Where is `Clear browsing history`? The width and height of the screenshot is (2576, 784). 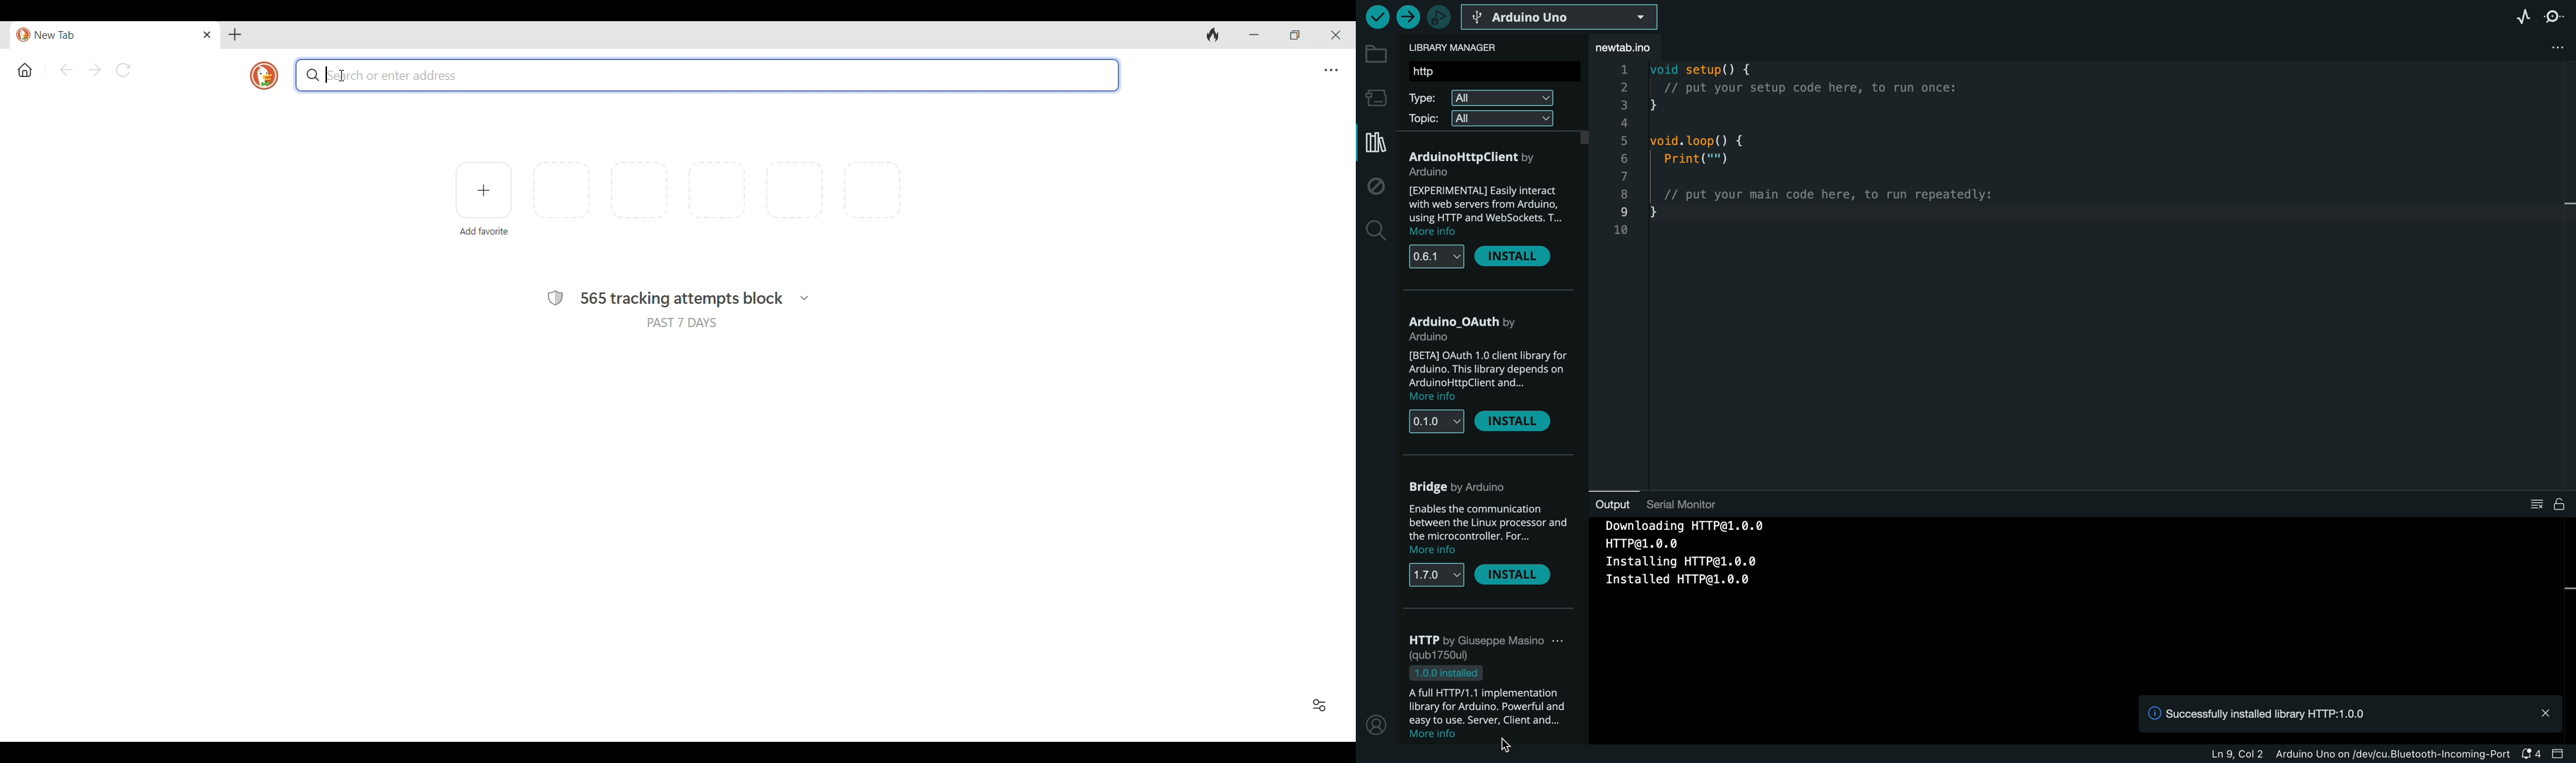 Clear browsing history is located at coordinates (1212, 35).